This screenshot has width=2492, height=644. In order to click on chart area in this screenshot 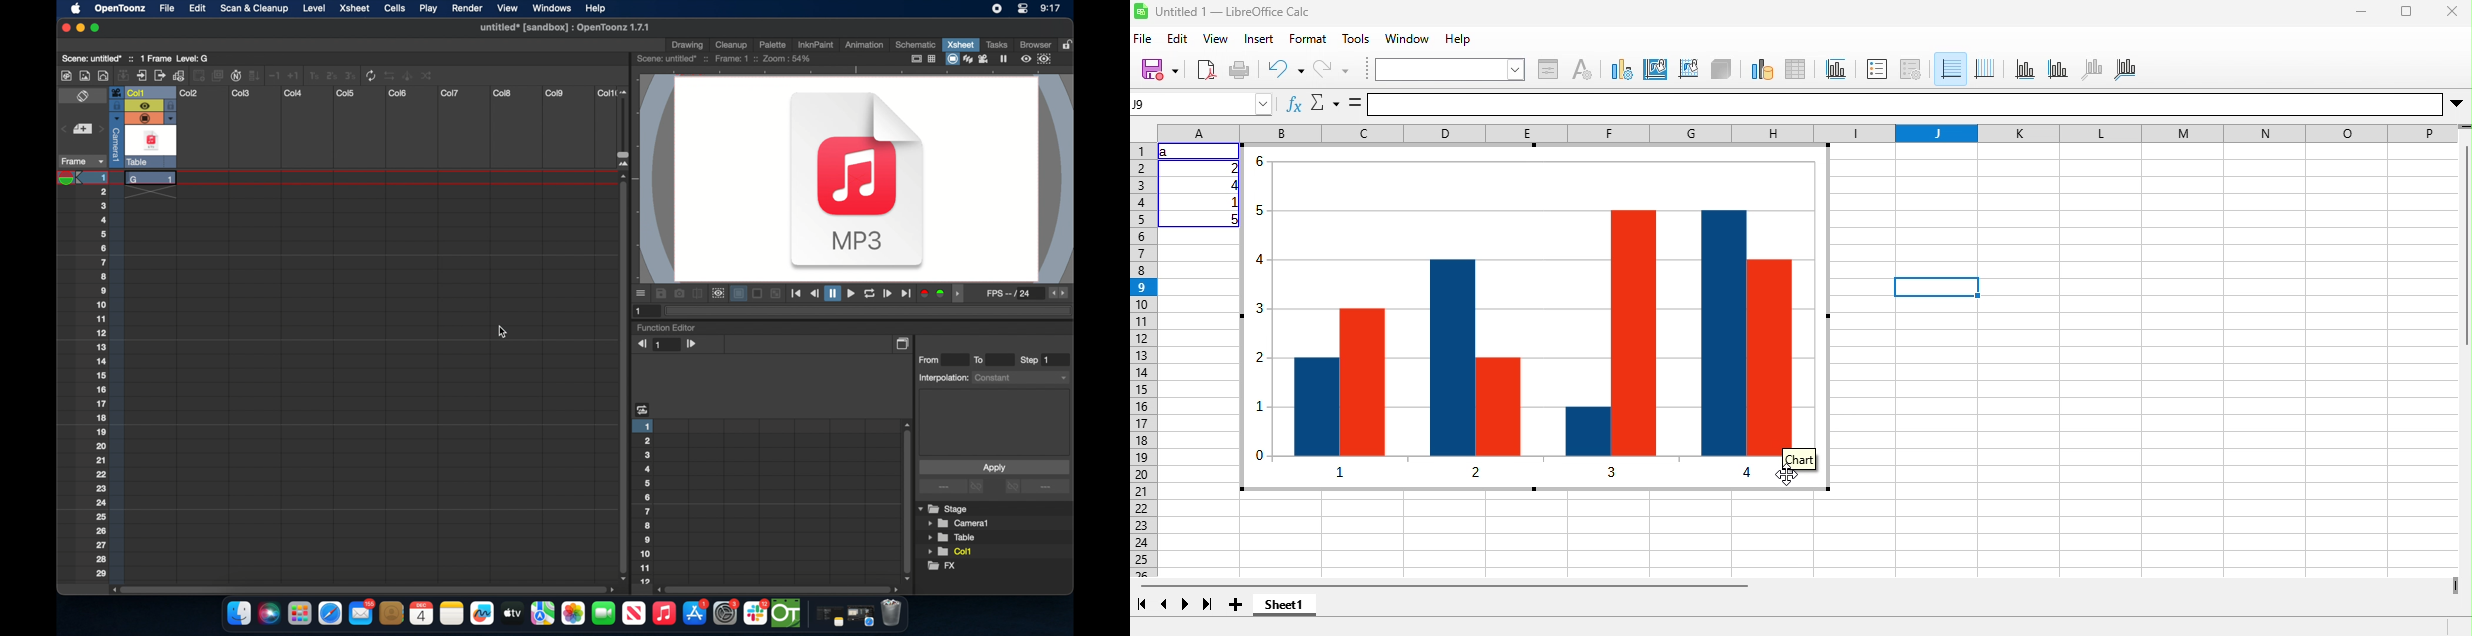, I will do `click(1656, 70)`.